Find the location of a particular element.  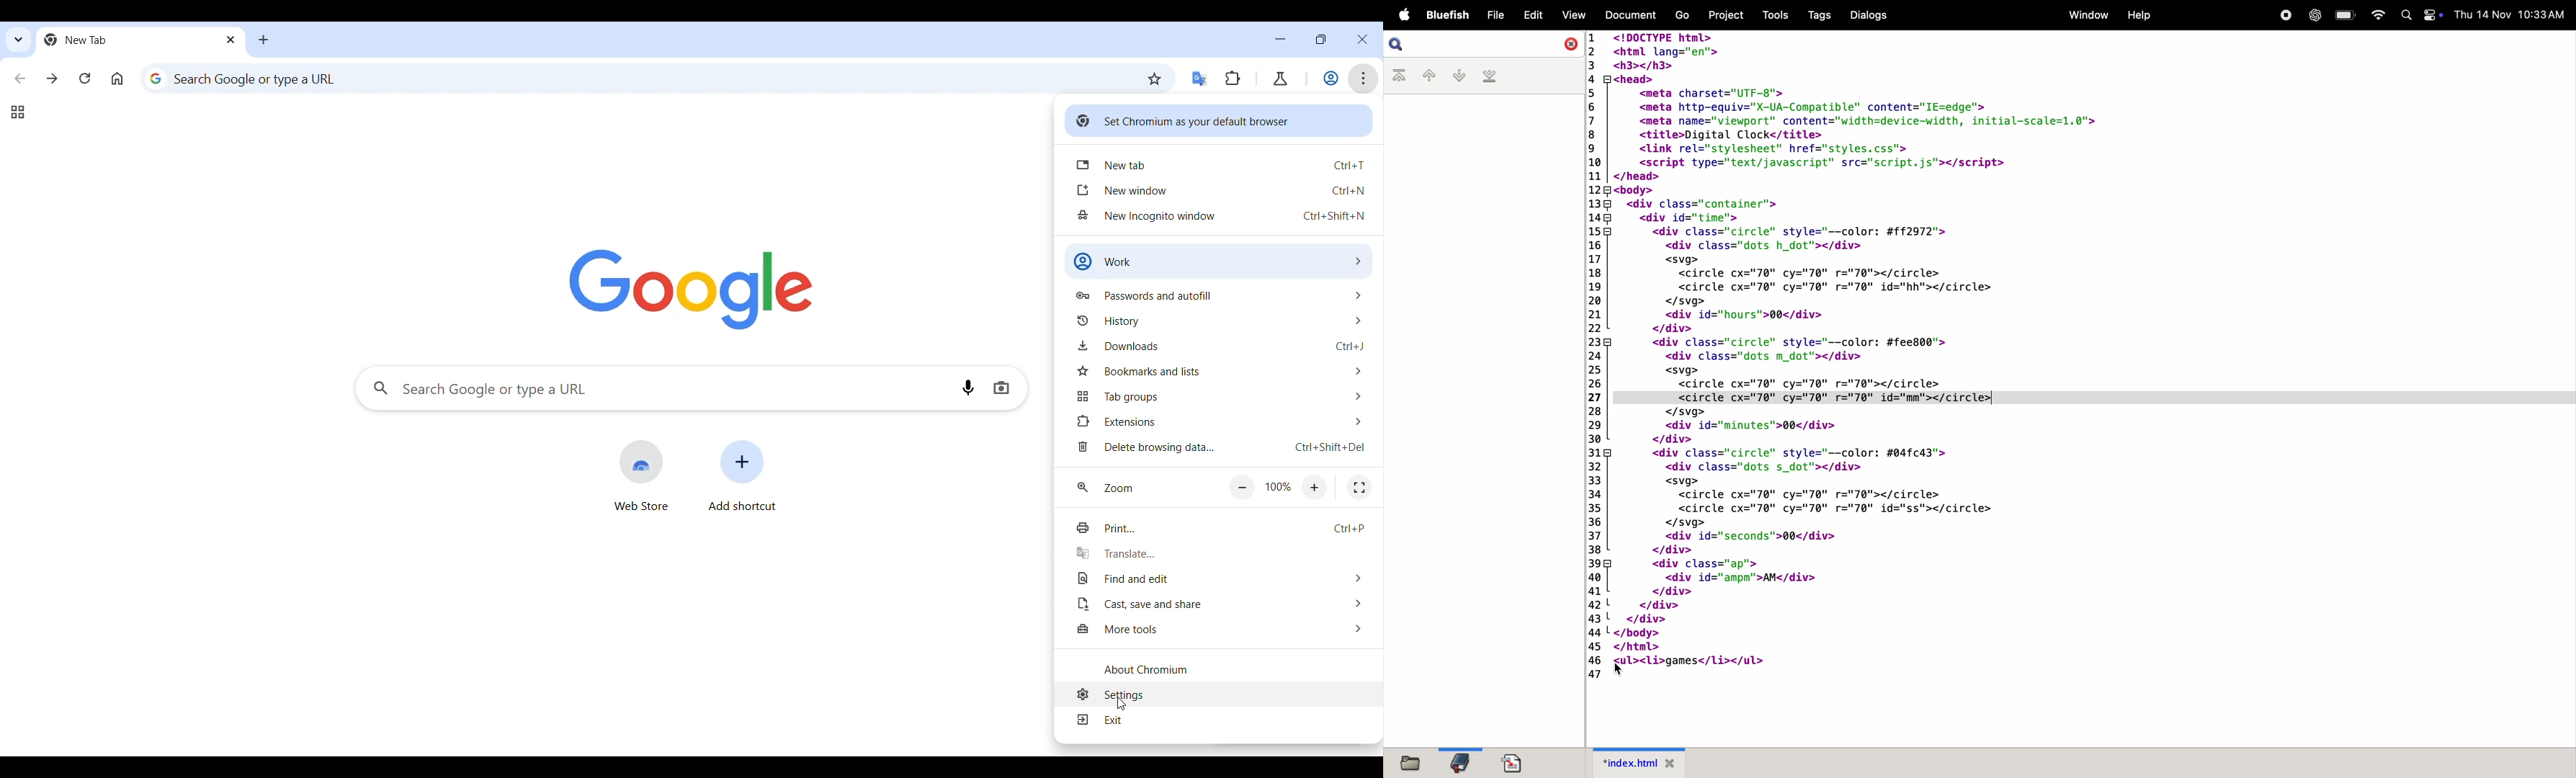

Open new tab is located at coordinates (1219, 165).